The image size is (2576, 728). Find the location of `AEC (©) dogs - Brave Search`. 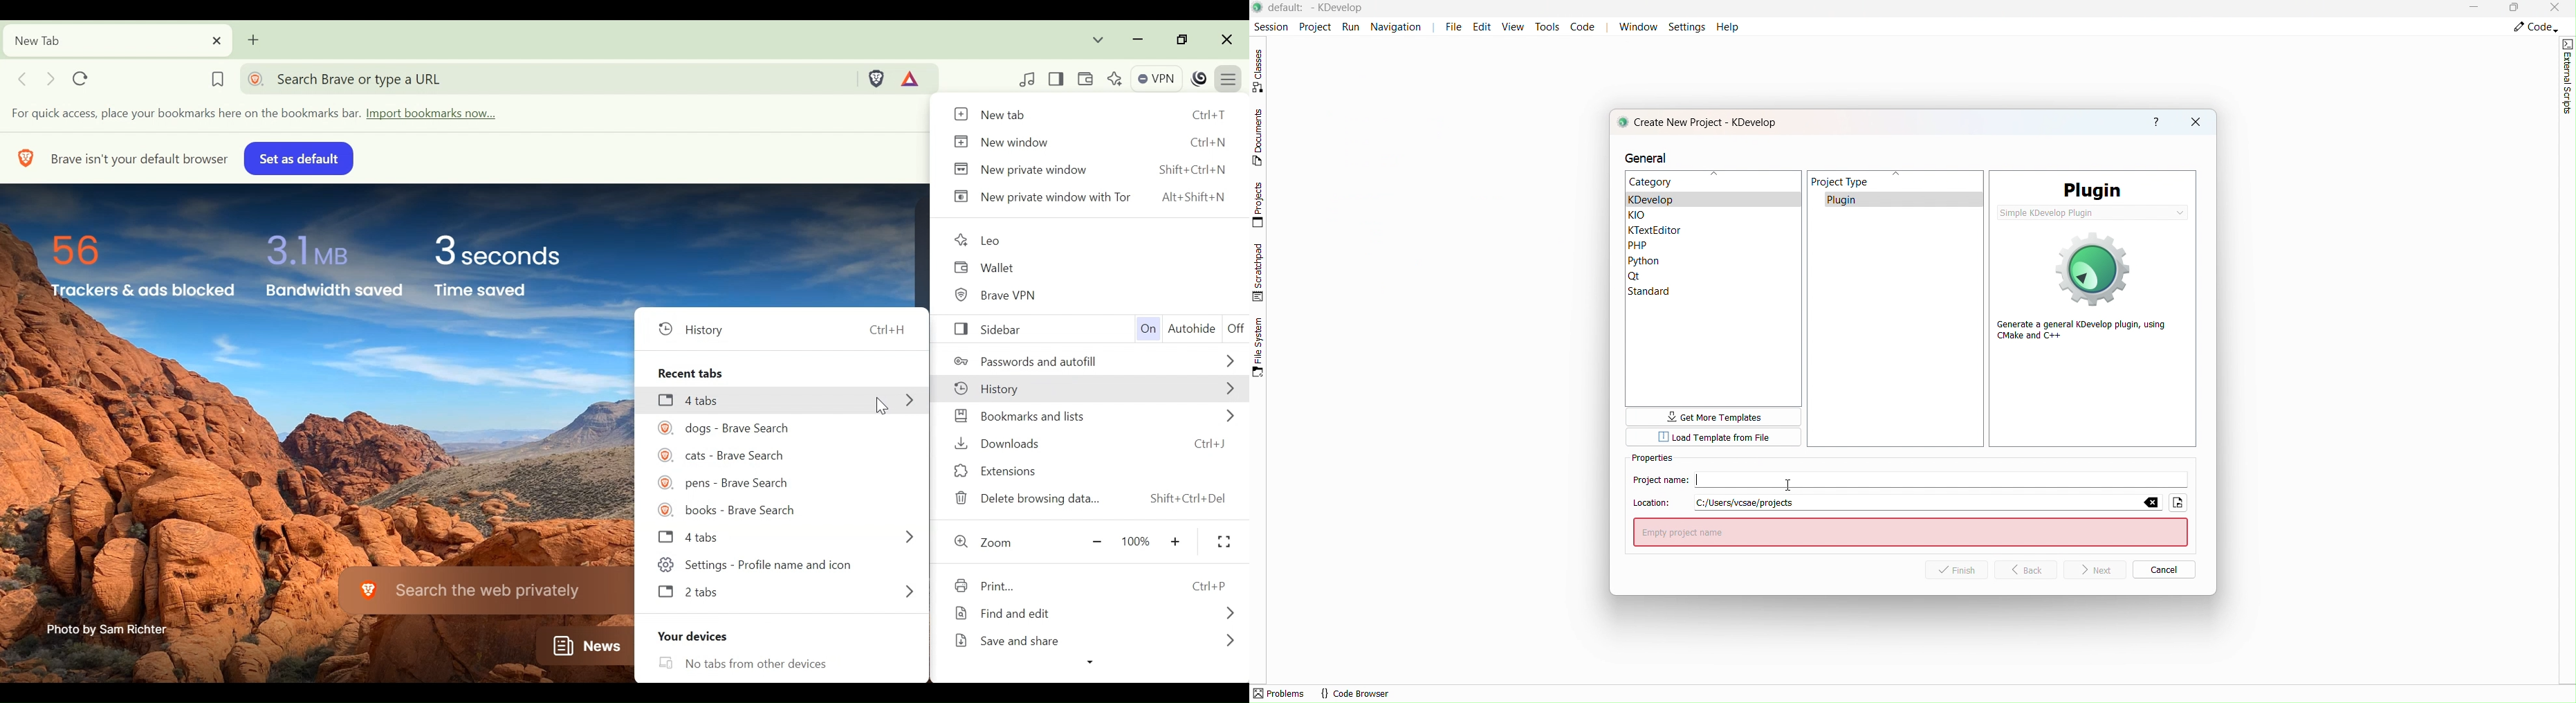

AEC (©) dogs - Brave Search is located at coordinates (724, 427).